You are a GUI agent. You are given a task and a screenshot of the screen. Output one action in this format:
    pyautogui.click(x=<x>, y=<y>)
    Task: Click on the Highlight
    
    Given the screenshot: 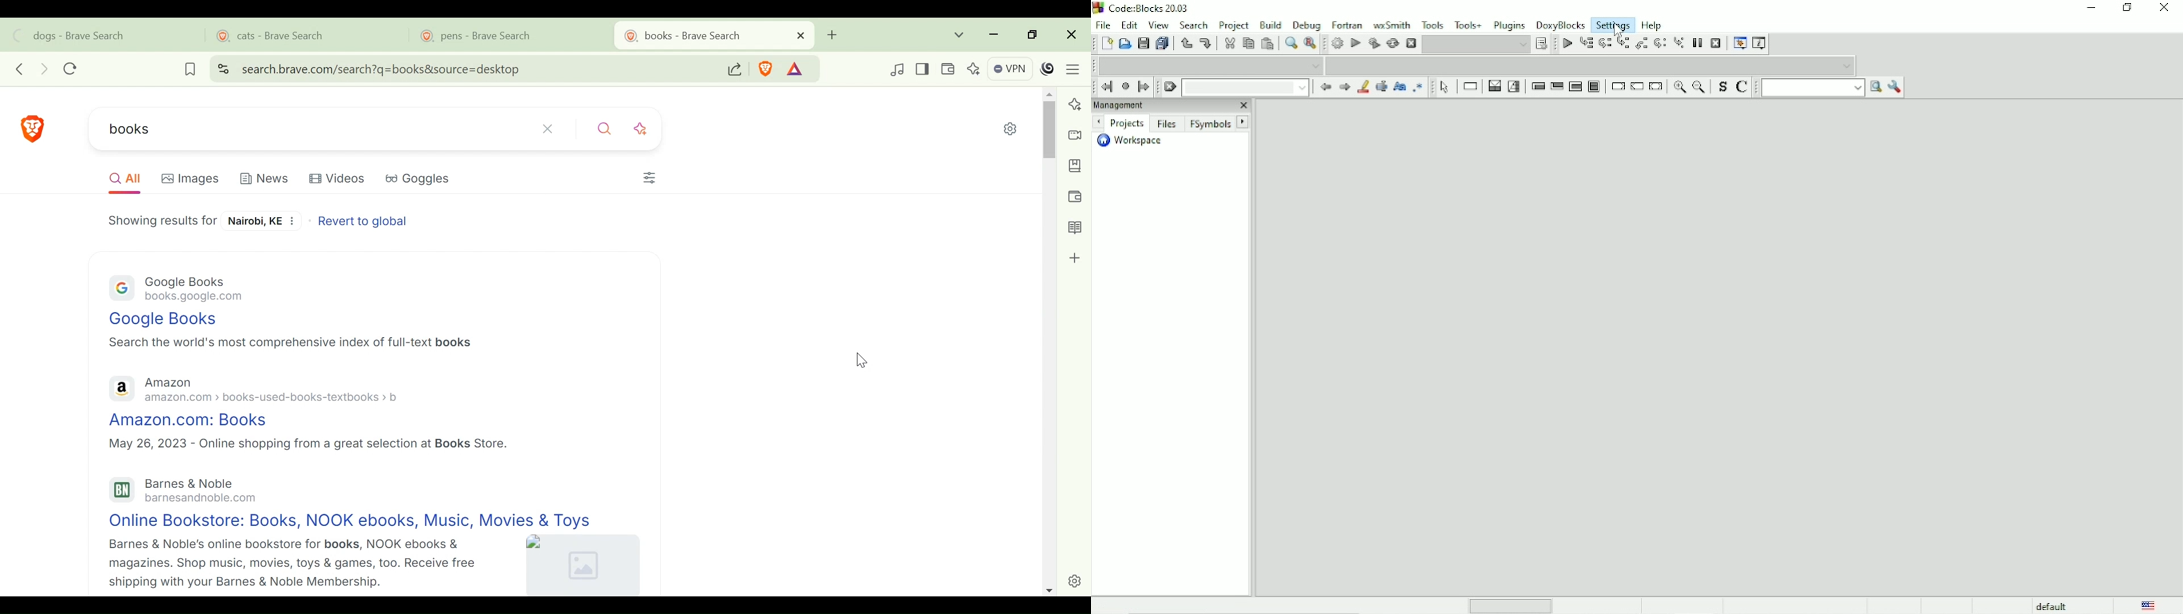 What is the action you would take?
    pyautogui.click(x=1363, y=87)
    